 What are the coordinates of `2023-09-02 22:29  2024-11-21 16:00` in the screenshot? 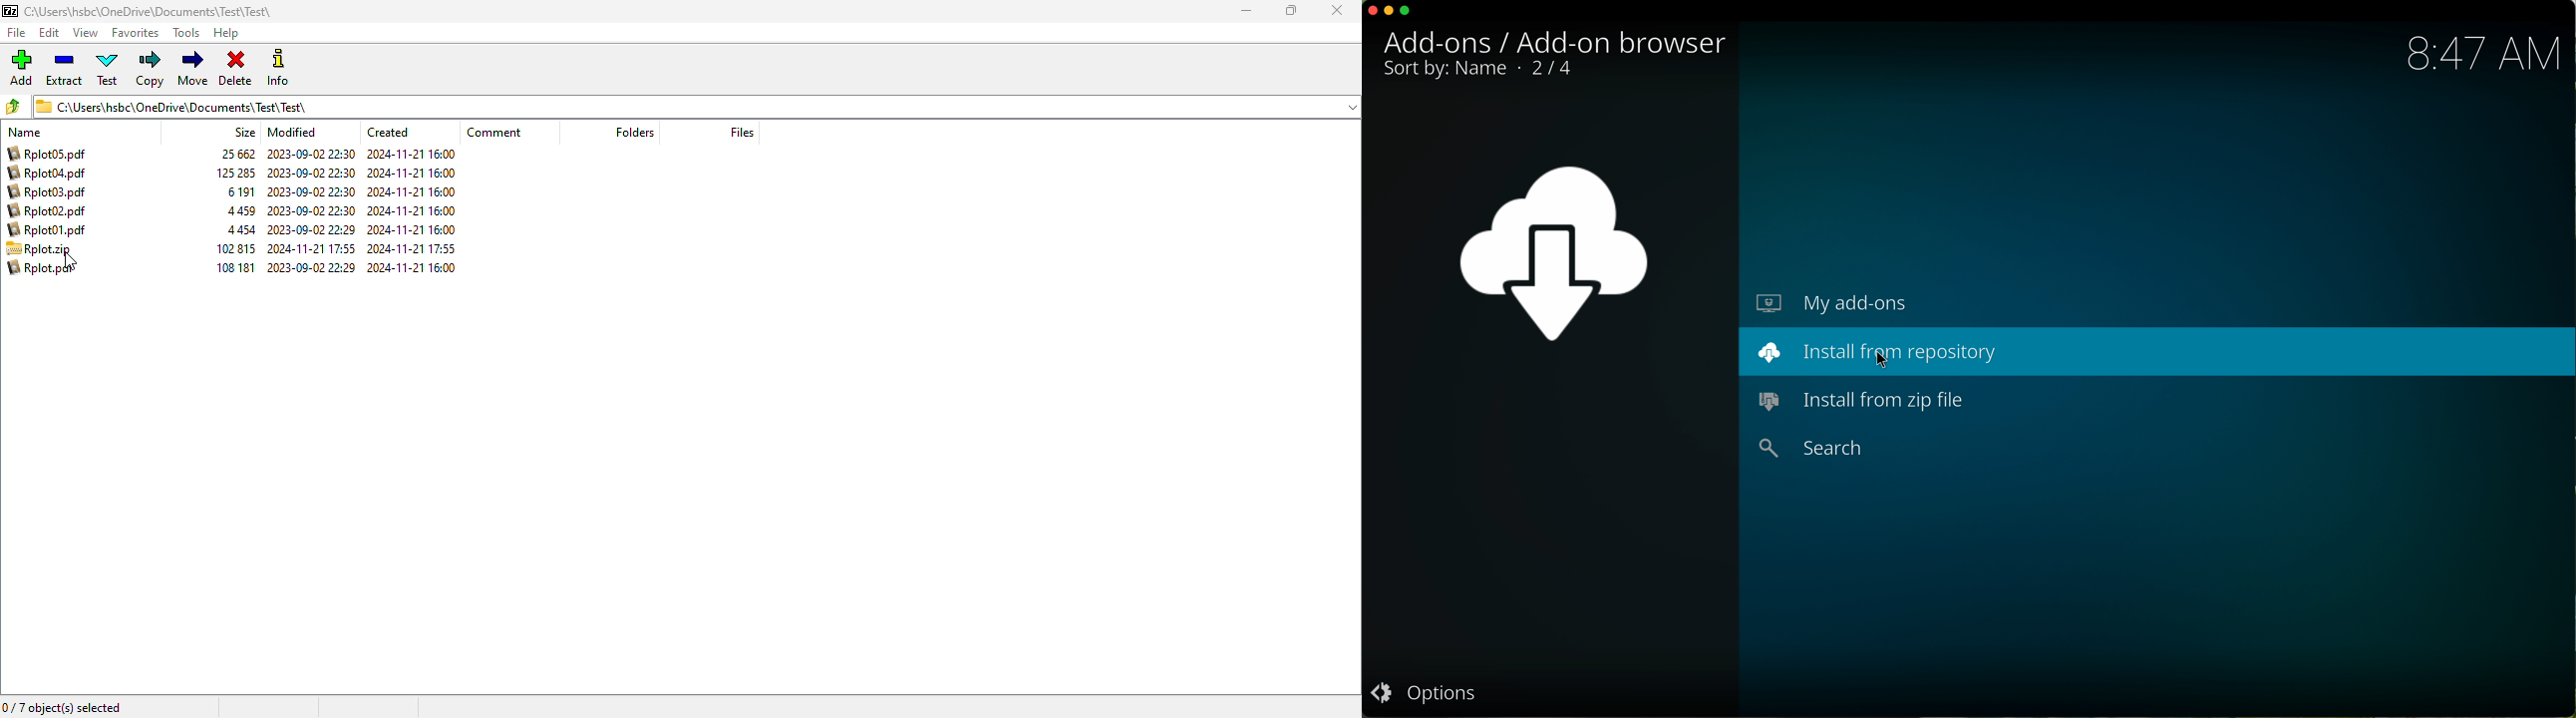 It's located at (364, 267).